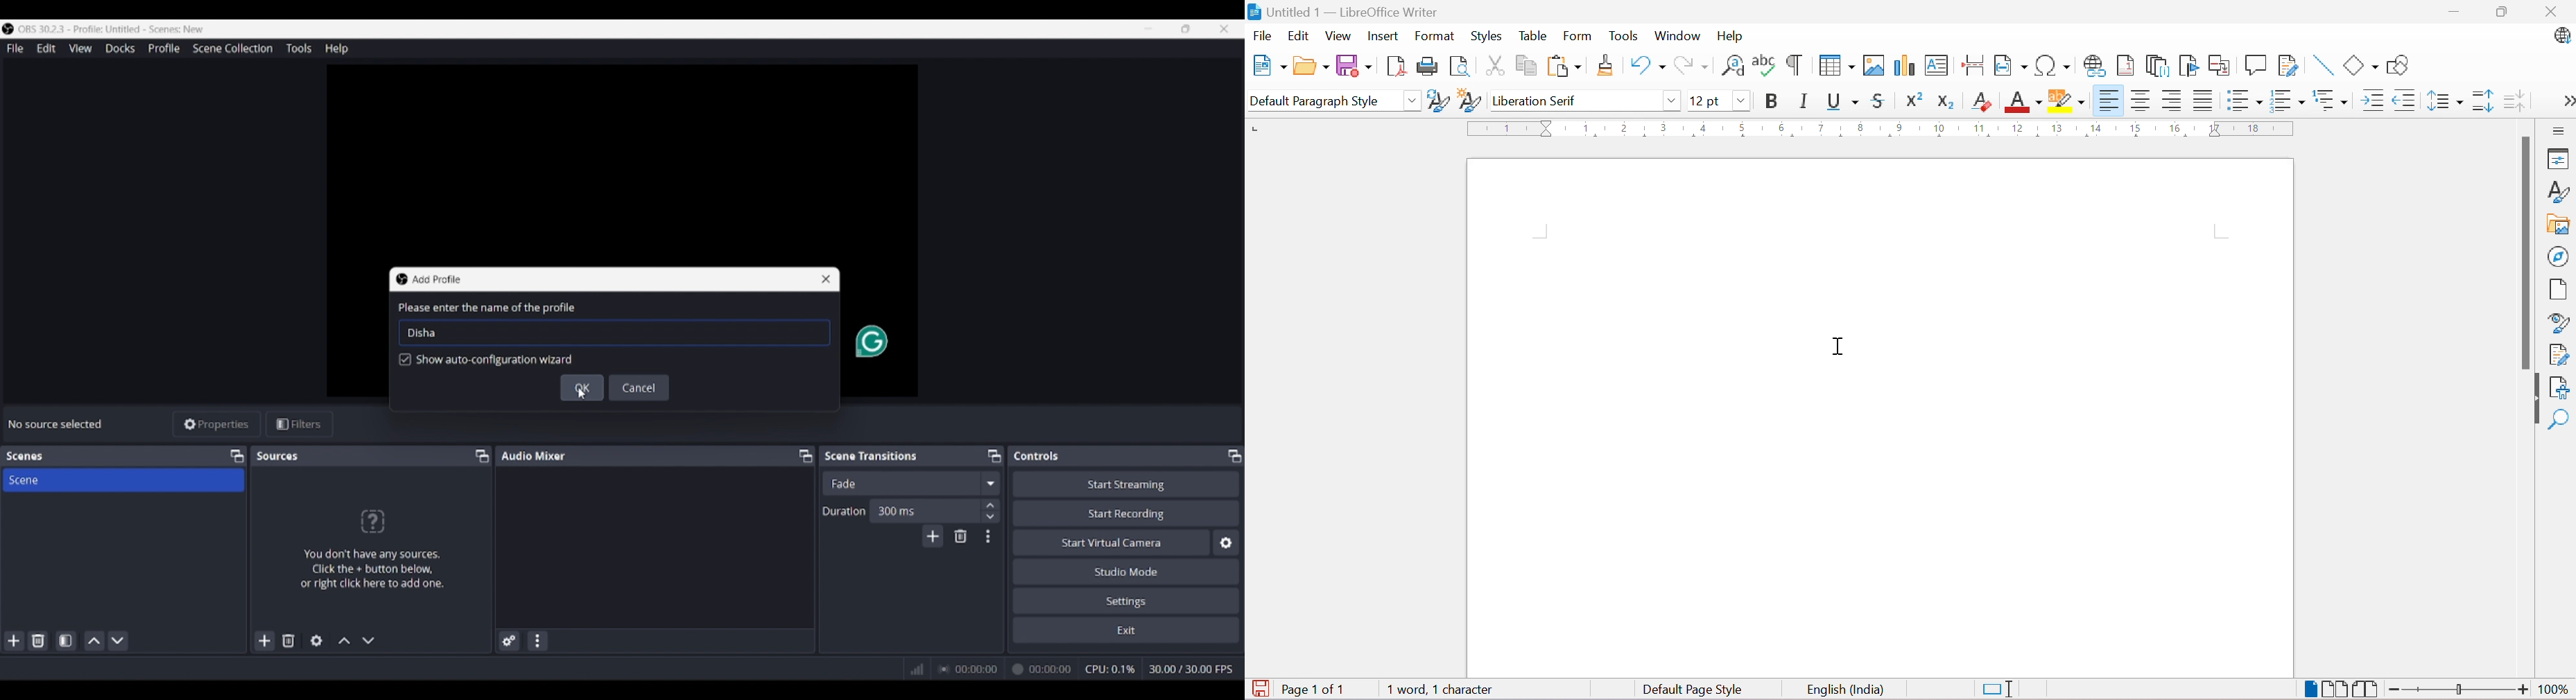 This screenshot has height=700, width=2576. I want to click on Move scene up, so click(95, 641).